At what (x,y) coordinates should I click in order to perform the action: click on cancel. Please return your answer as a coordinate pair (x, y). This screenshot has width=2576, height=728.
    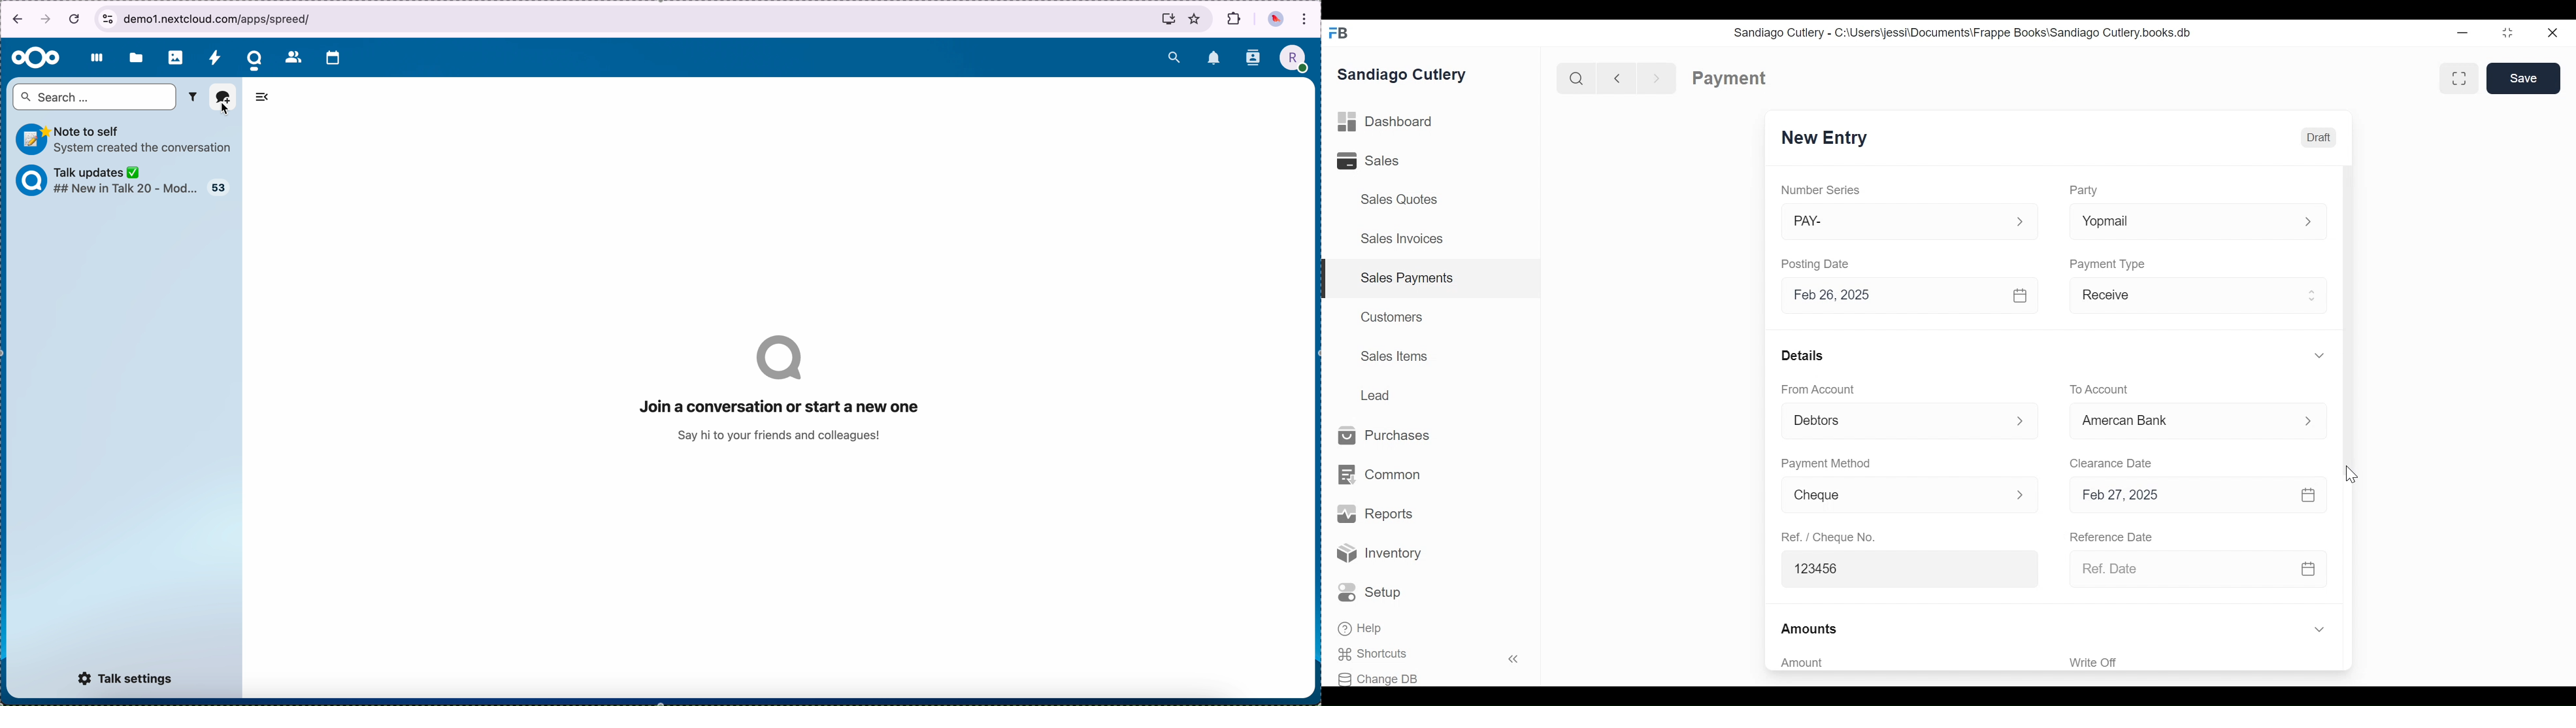
    Looking at the image, I should click on (75, 15).